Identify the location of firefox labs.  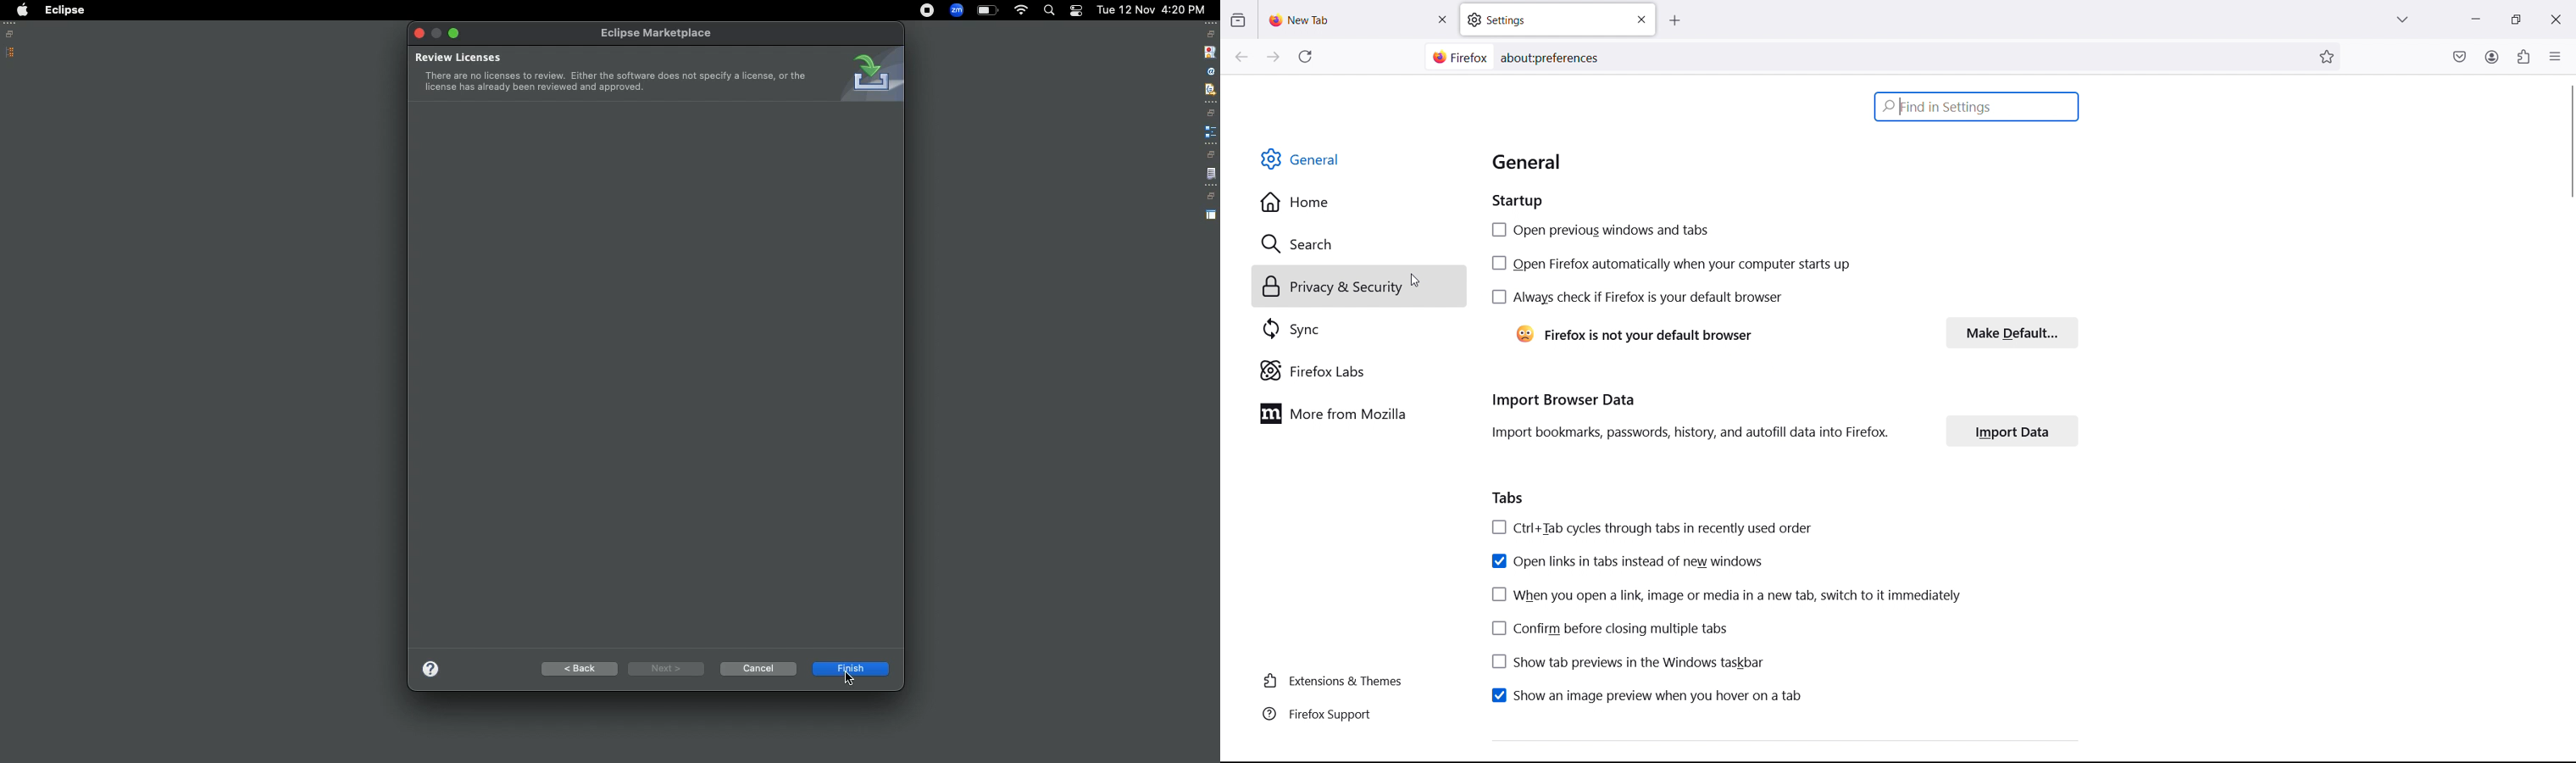
(1359, 371).